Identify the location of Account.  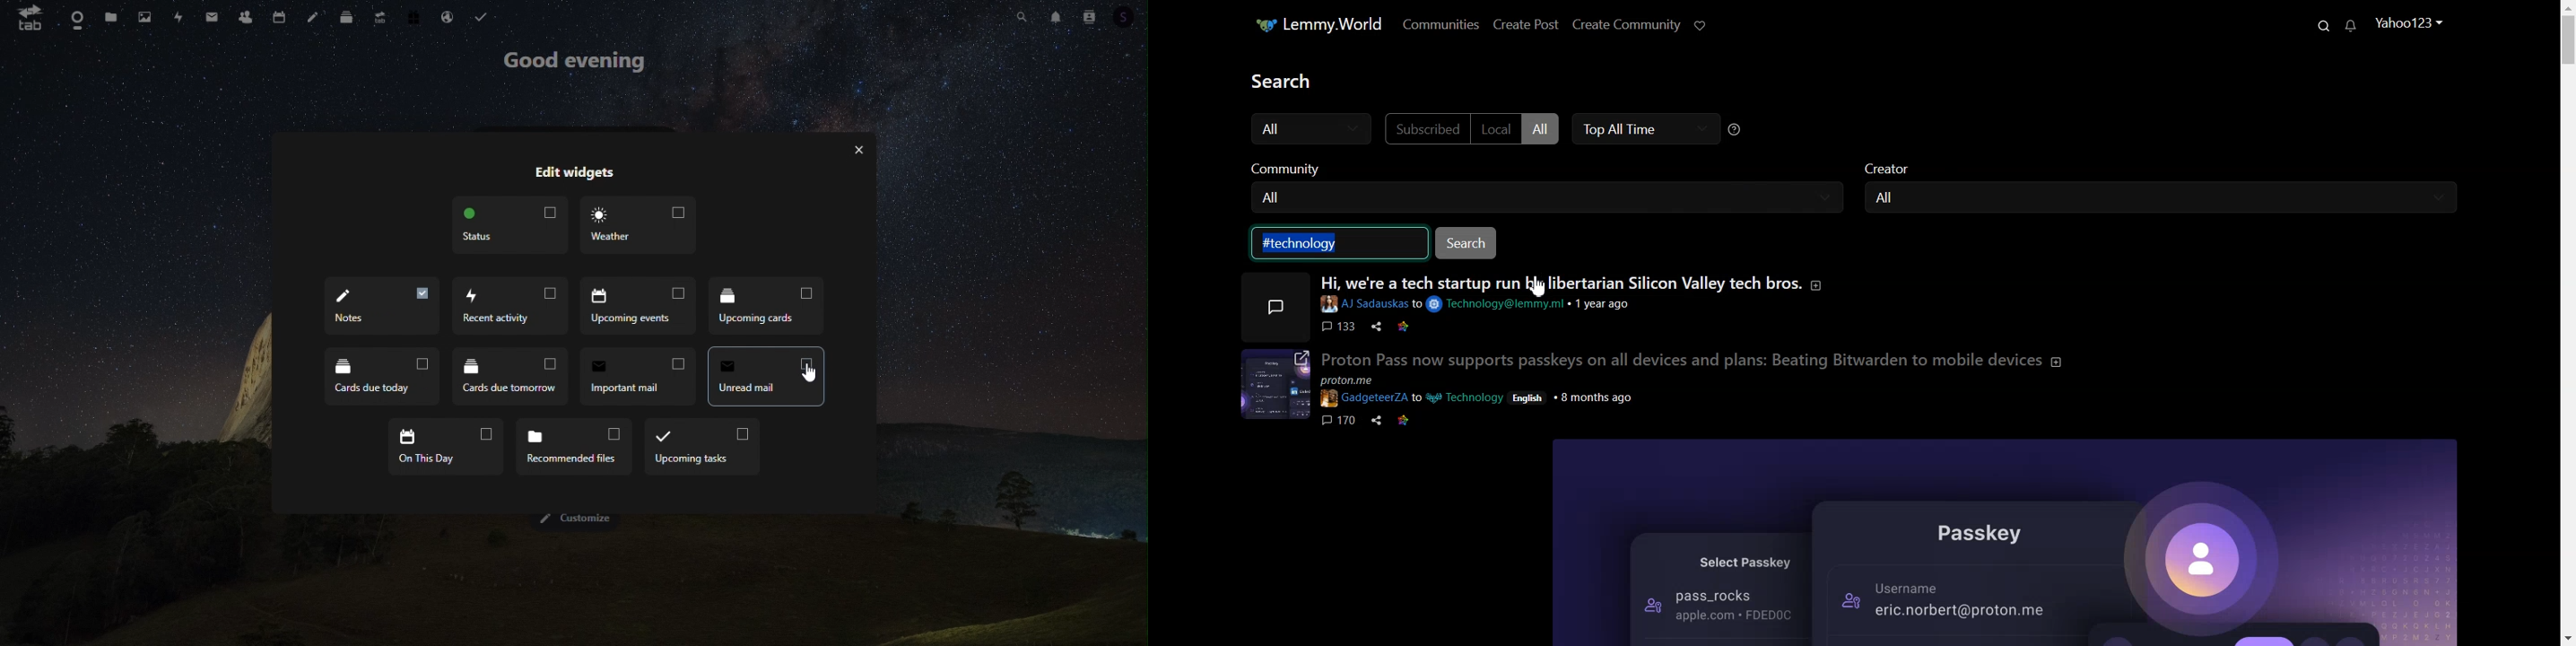
(2414, 24).